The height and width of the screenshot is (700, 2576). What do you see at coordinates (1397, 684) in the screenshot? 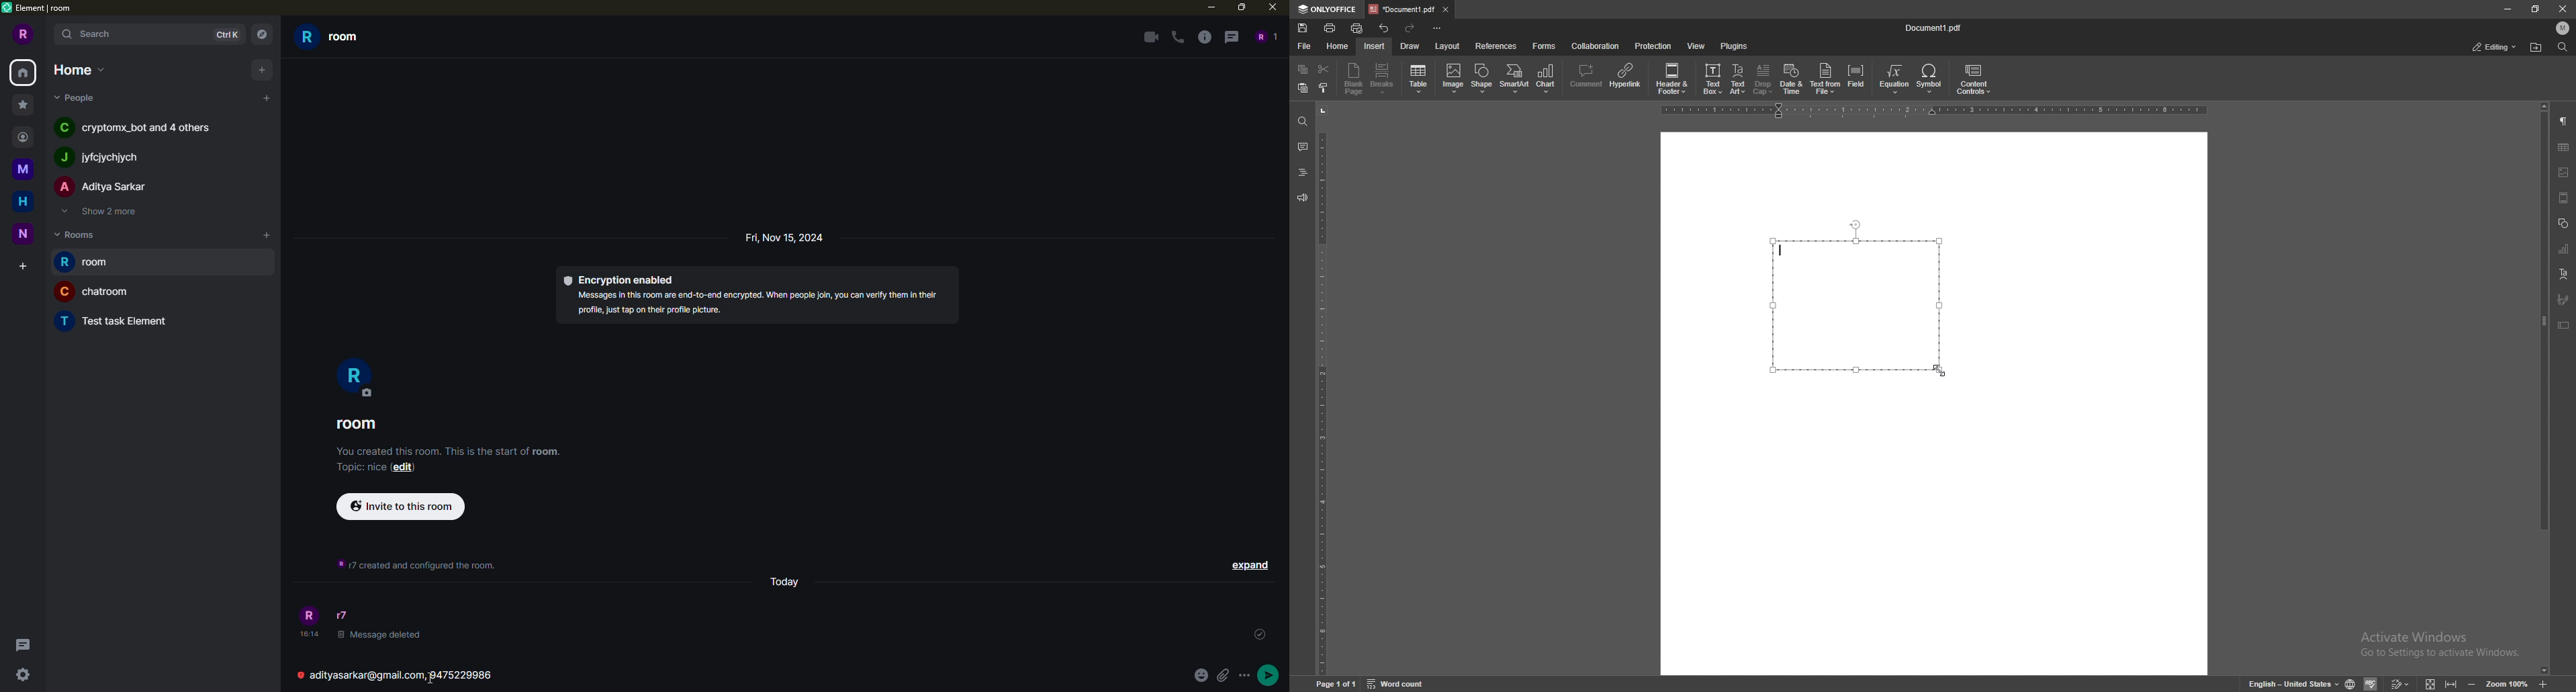
I see `word count` at bounding box center [1397, 684].